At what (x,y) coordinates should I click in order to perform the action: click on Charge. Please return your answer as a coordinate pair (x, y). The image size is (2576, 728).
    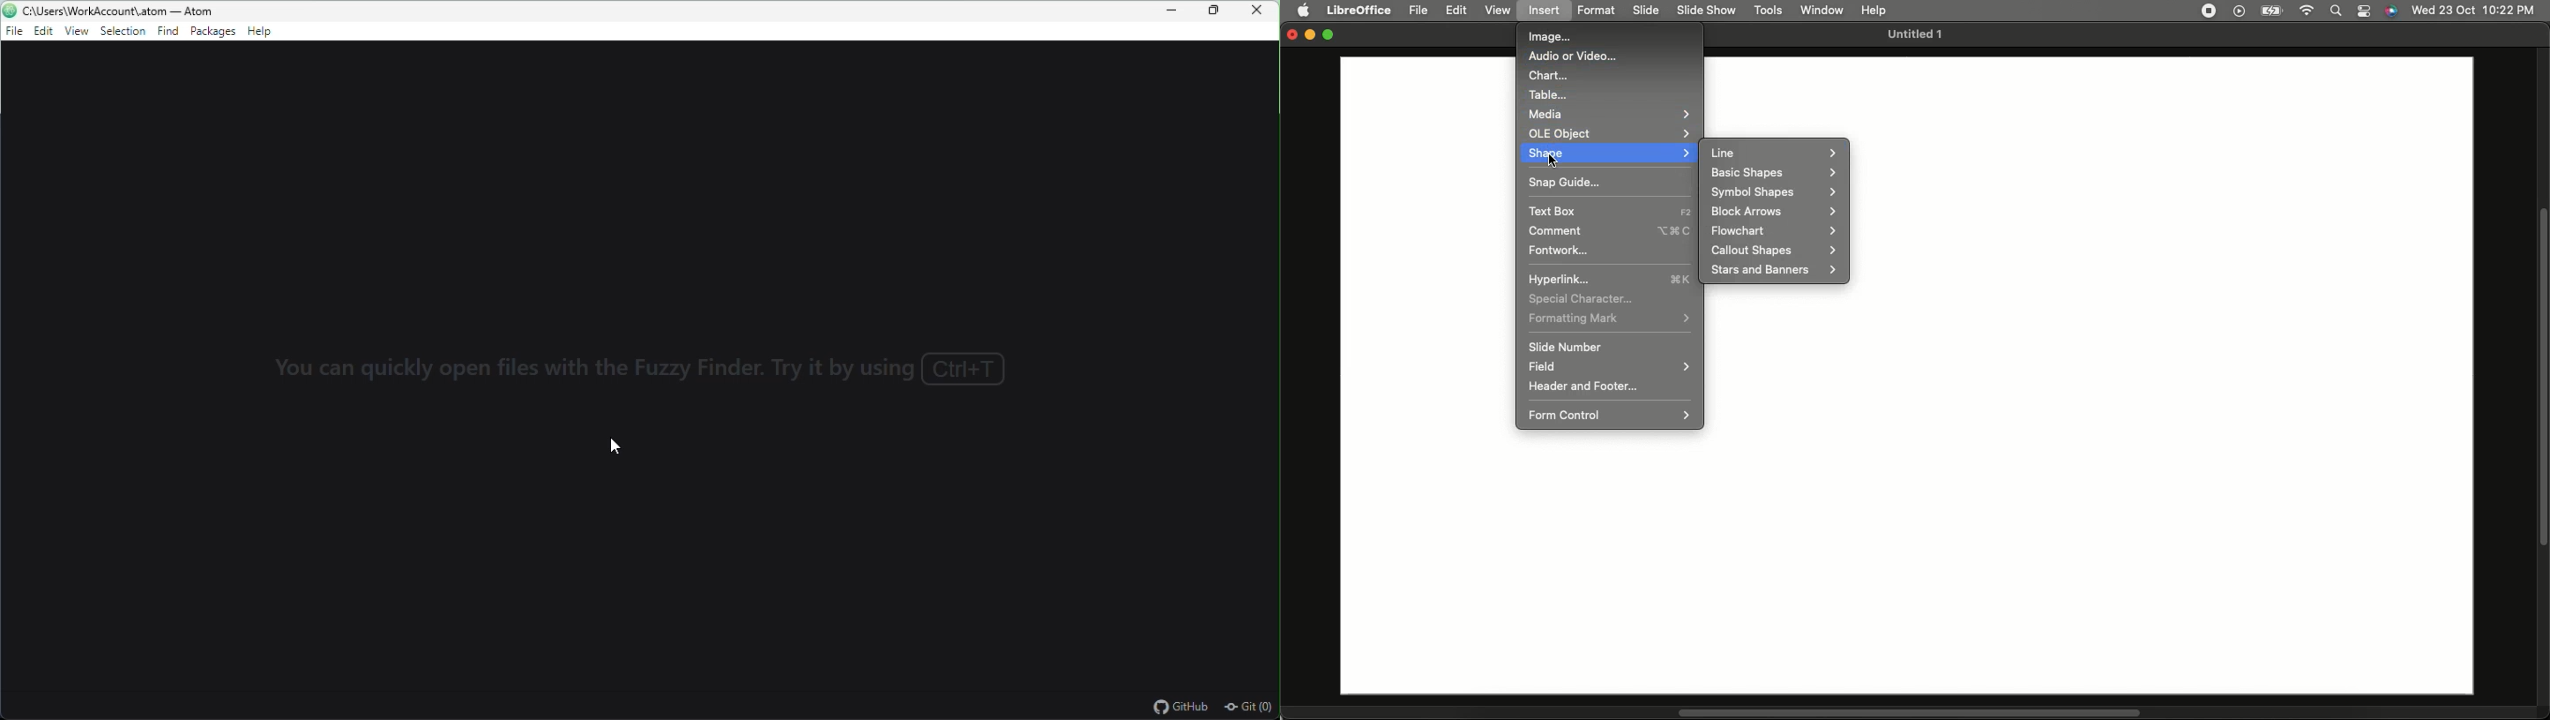
    Looking at the image, I should click on (2270, 11).